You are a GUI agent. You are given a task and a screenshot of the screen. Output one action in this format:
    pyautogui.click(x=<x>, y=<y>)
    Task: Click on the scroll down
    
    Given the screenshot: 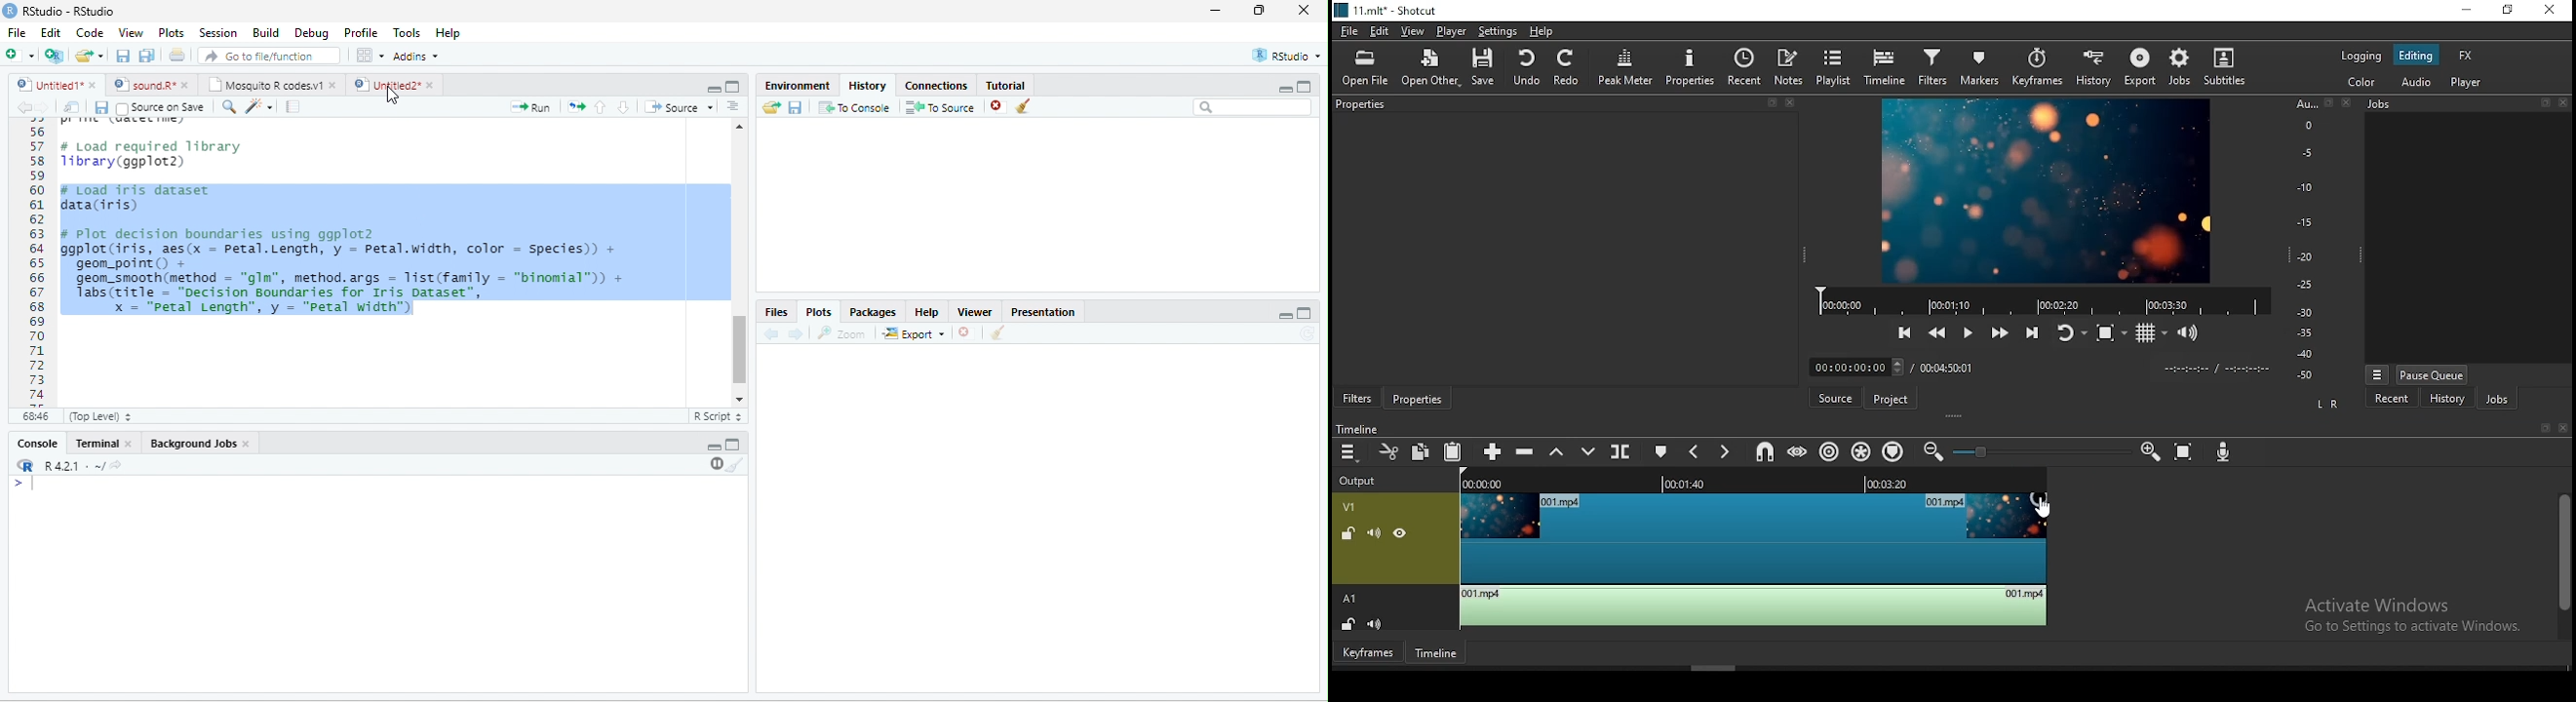 What is the action you would take?
    pyautogui.click(x=739, y=400)
    